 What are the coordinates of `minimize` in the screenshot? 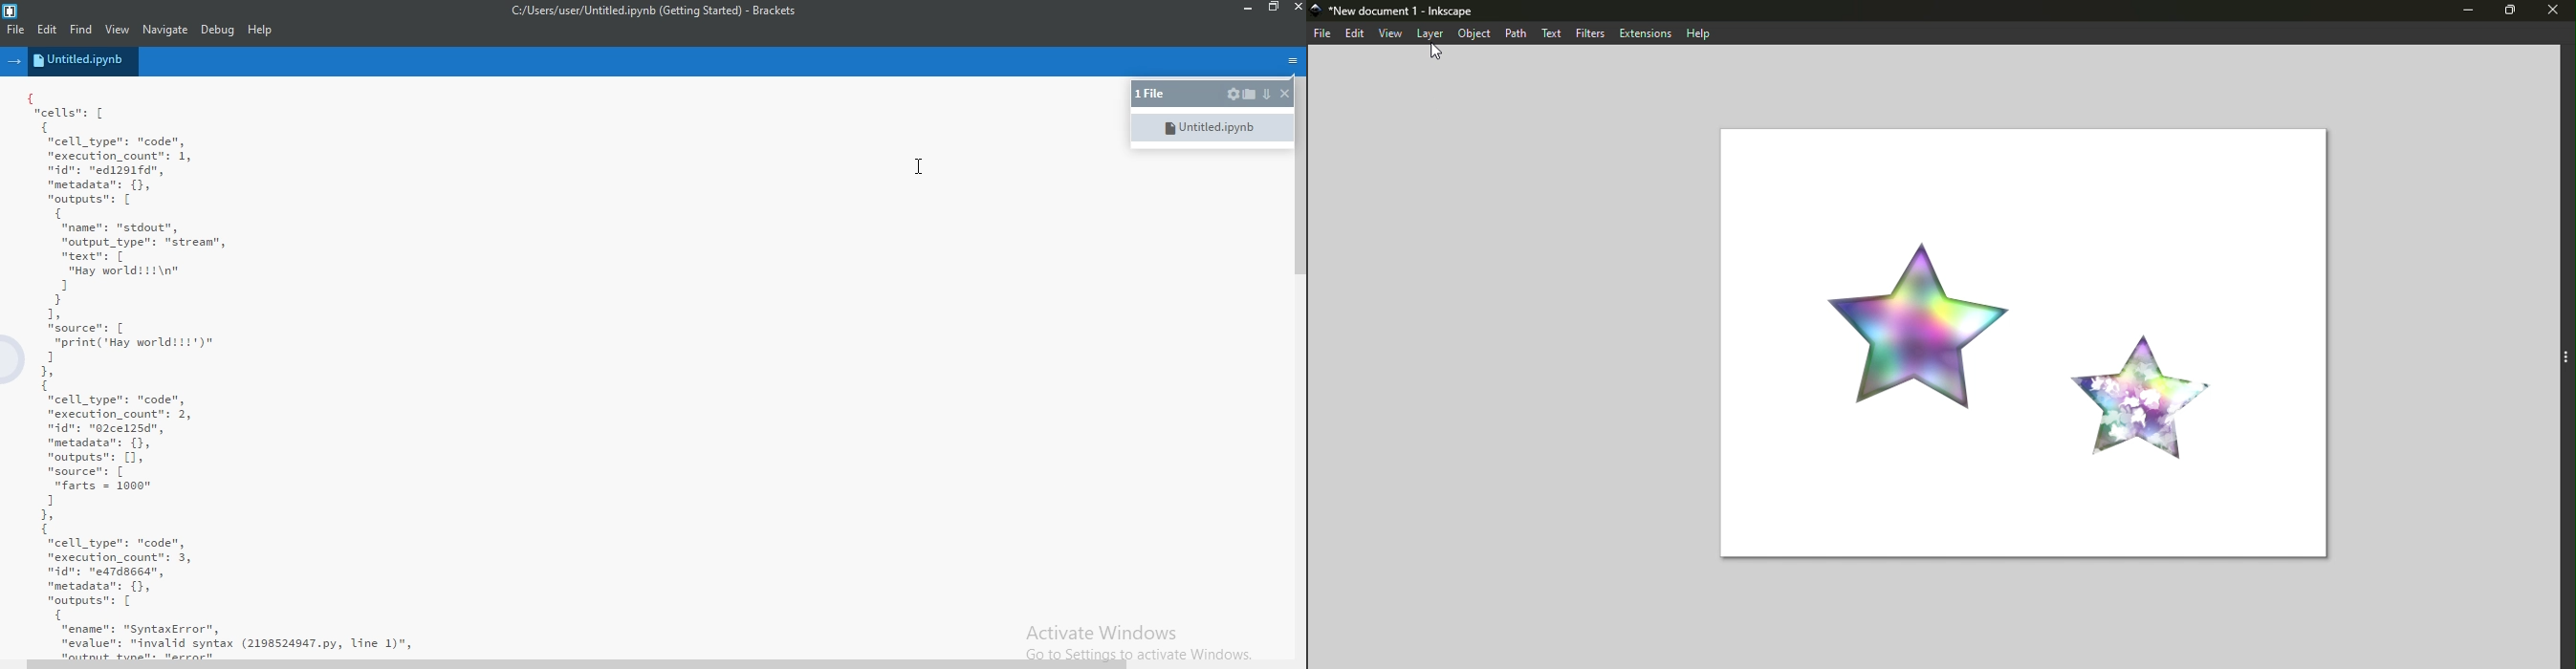 It's located at (2467, 11).